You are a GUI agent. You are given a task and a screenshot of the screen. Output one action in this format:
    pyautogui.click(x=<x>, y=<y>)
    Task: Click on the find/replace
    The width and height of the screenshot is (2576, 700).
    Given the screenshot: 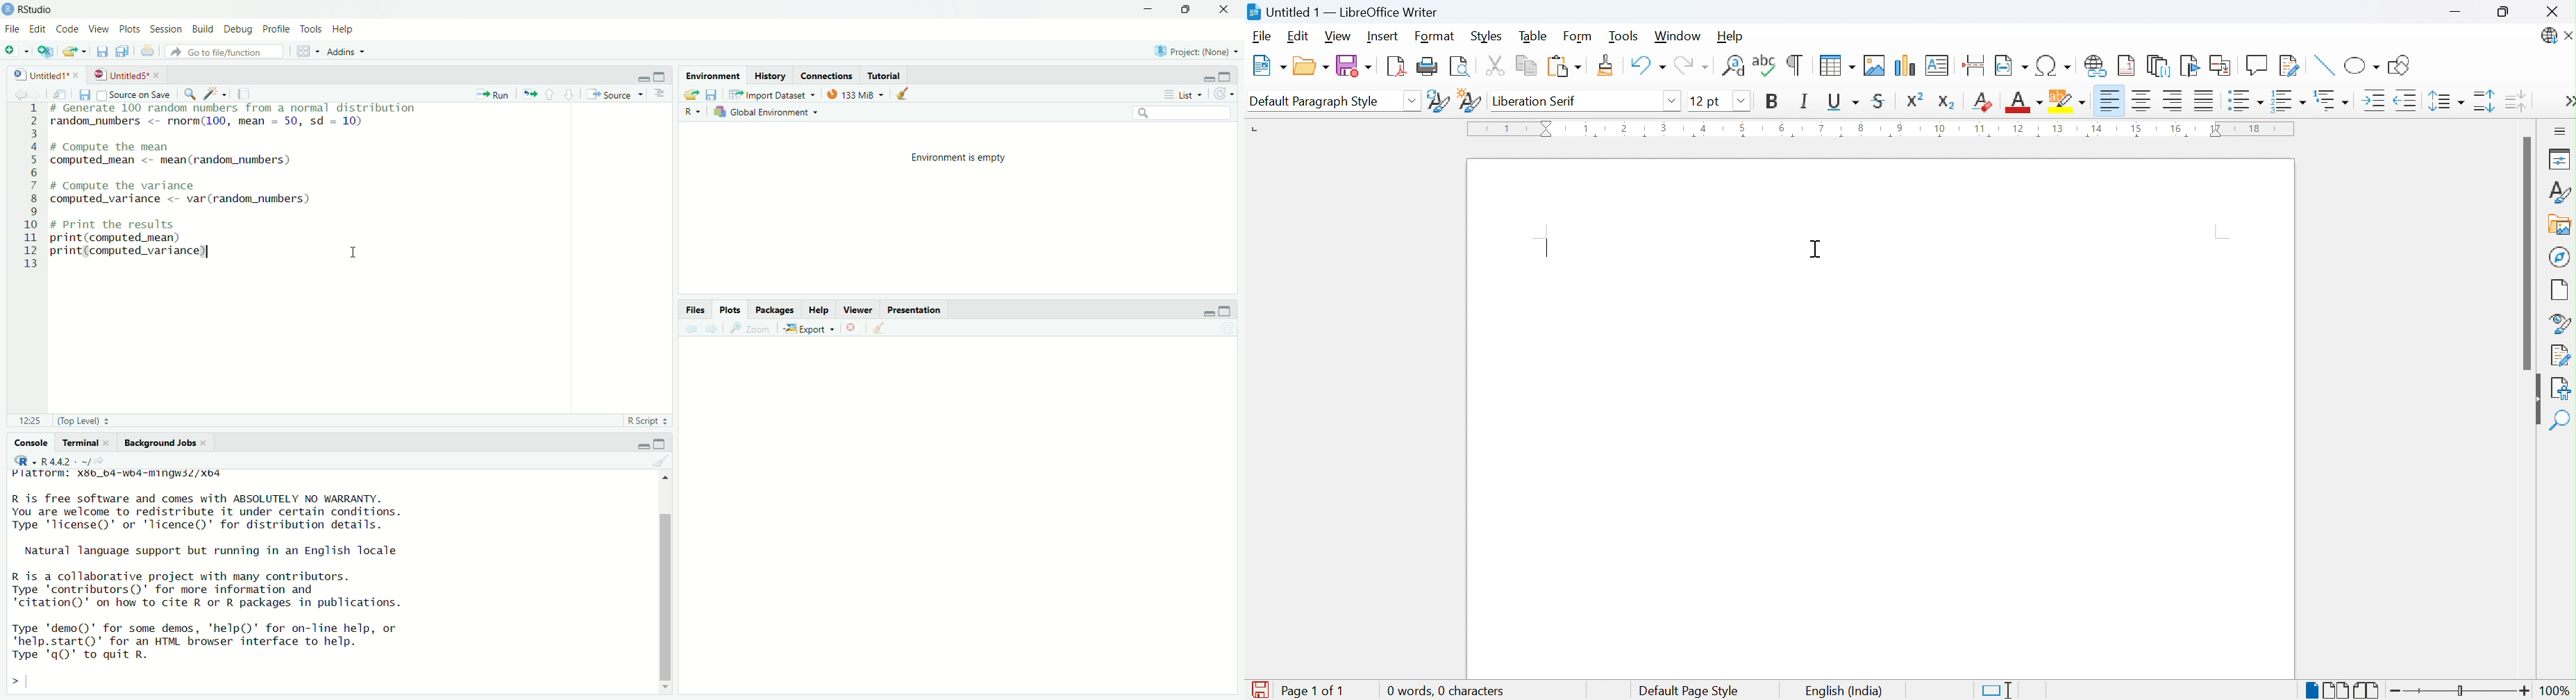 What is the action you would take?
    pyautogui.click(x=189, y=93)
    